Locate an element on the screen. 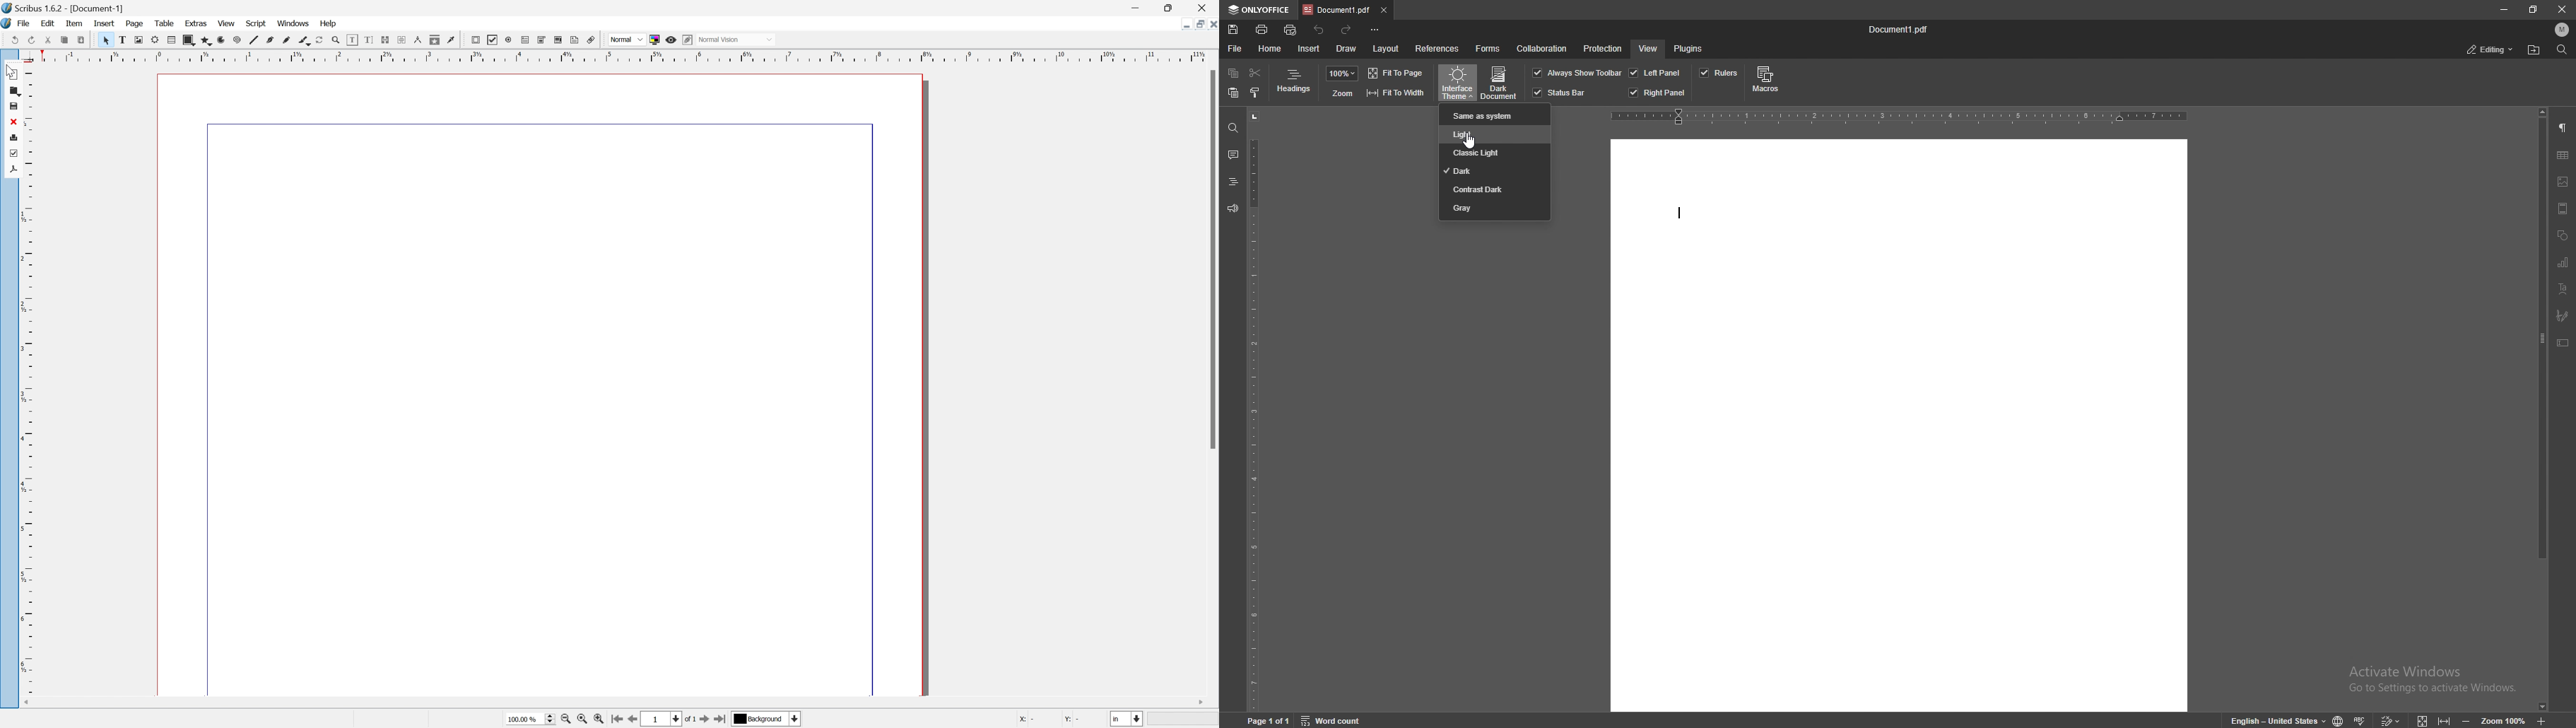 The width and height of the screenshot is (2576, 728). freehand line is located at coordinates (401, 39).